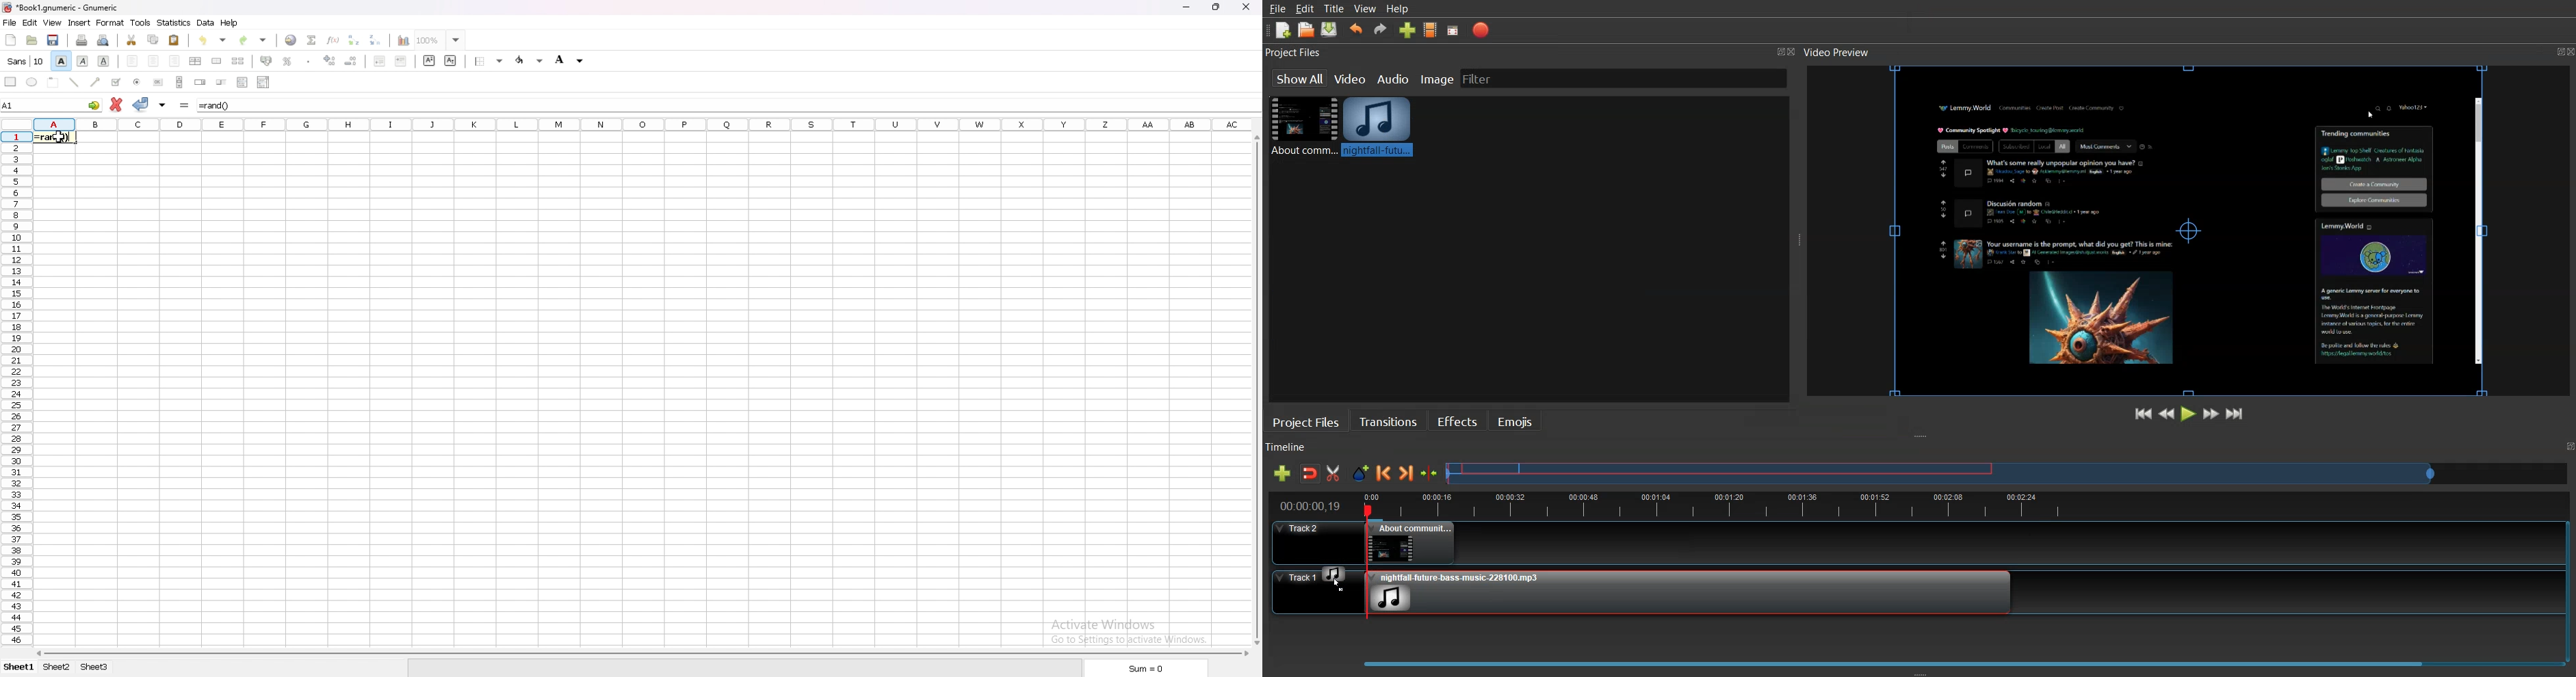  Describe the element at coordinates (375, 39) in the screenshot. I see `sort descending` at that location.